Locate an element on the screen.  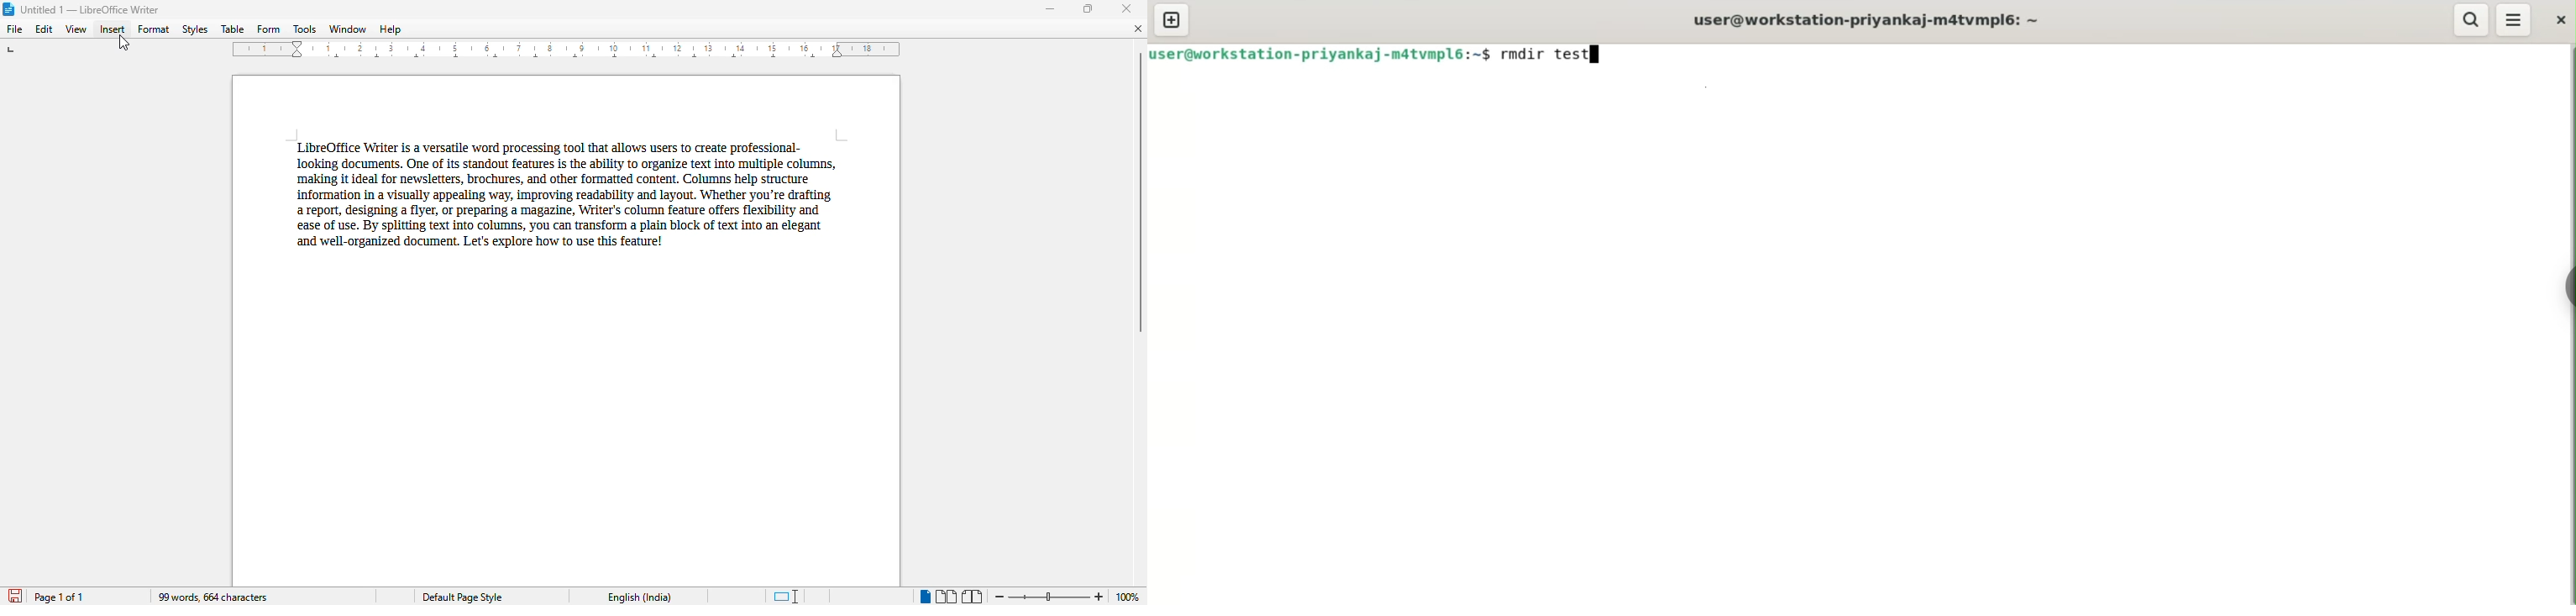
menu is located at coordinates (2514, 20).